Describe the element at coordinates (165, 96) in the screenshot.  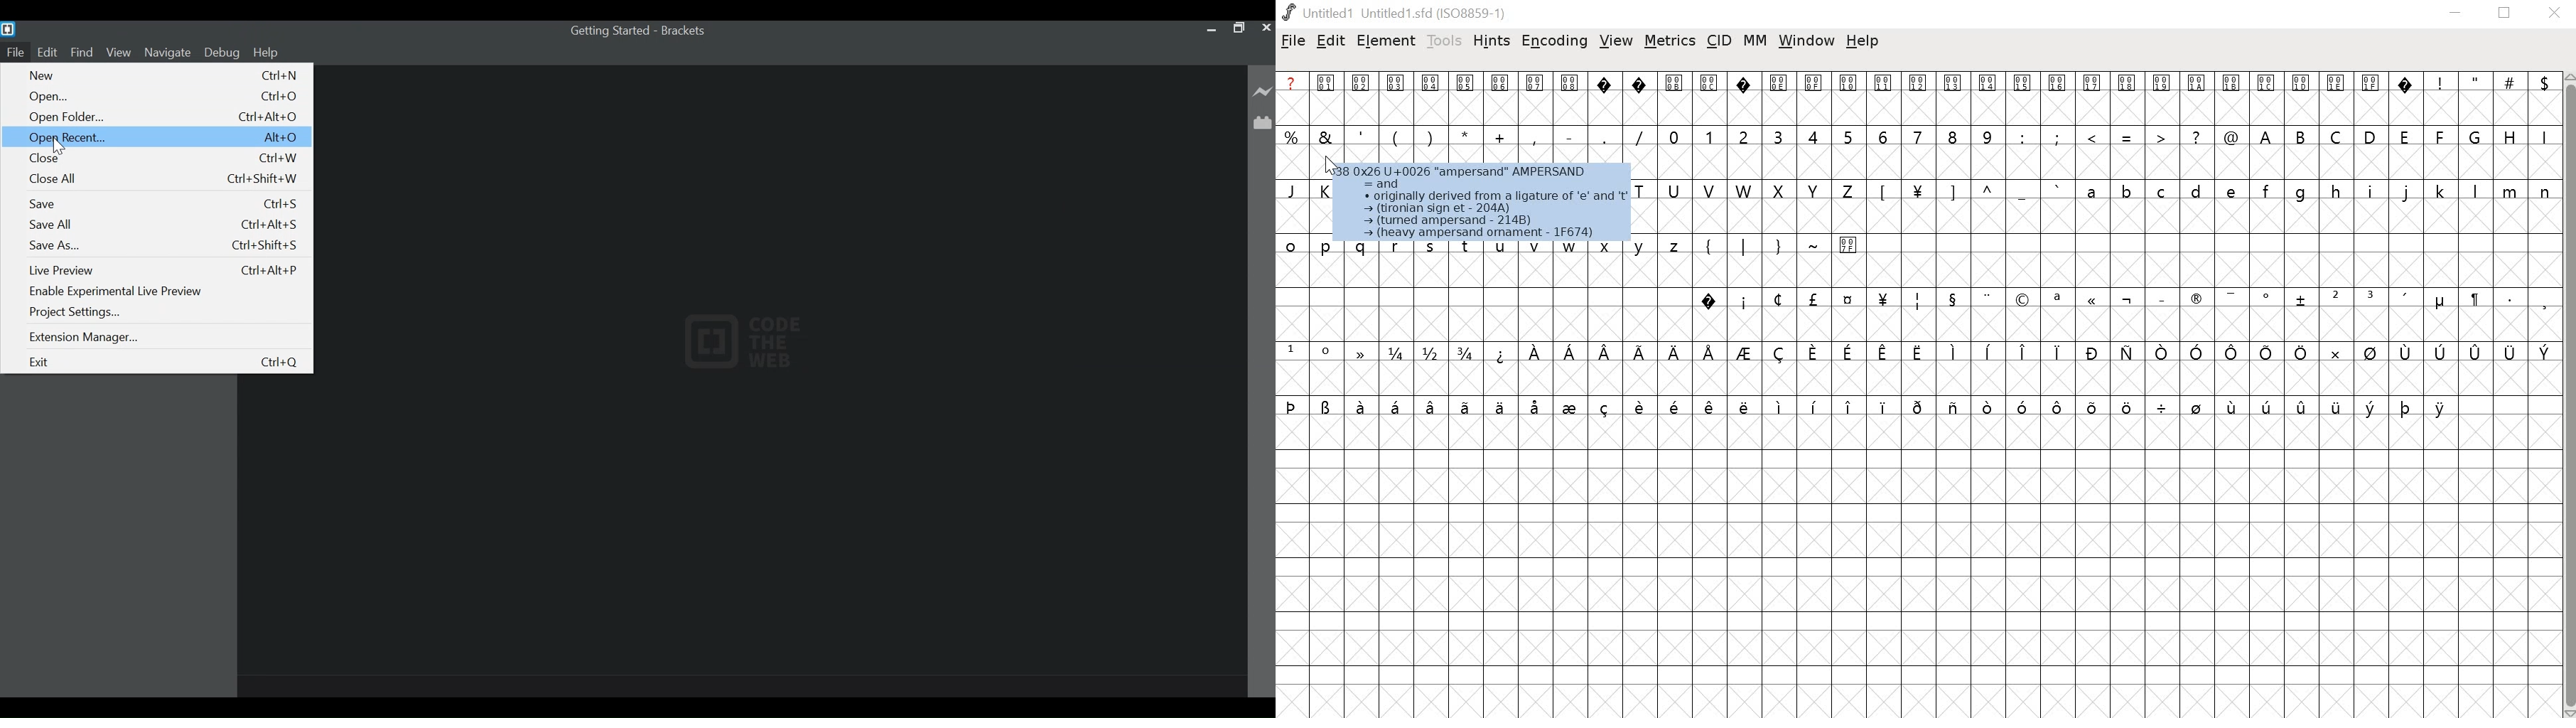
I see `Open` at that location.